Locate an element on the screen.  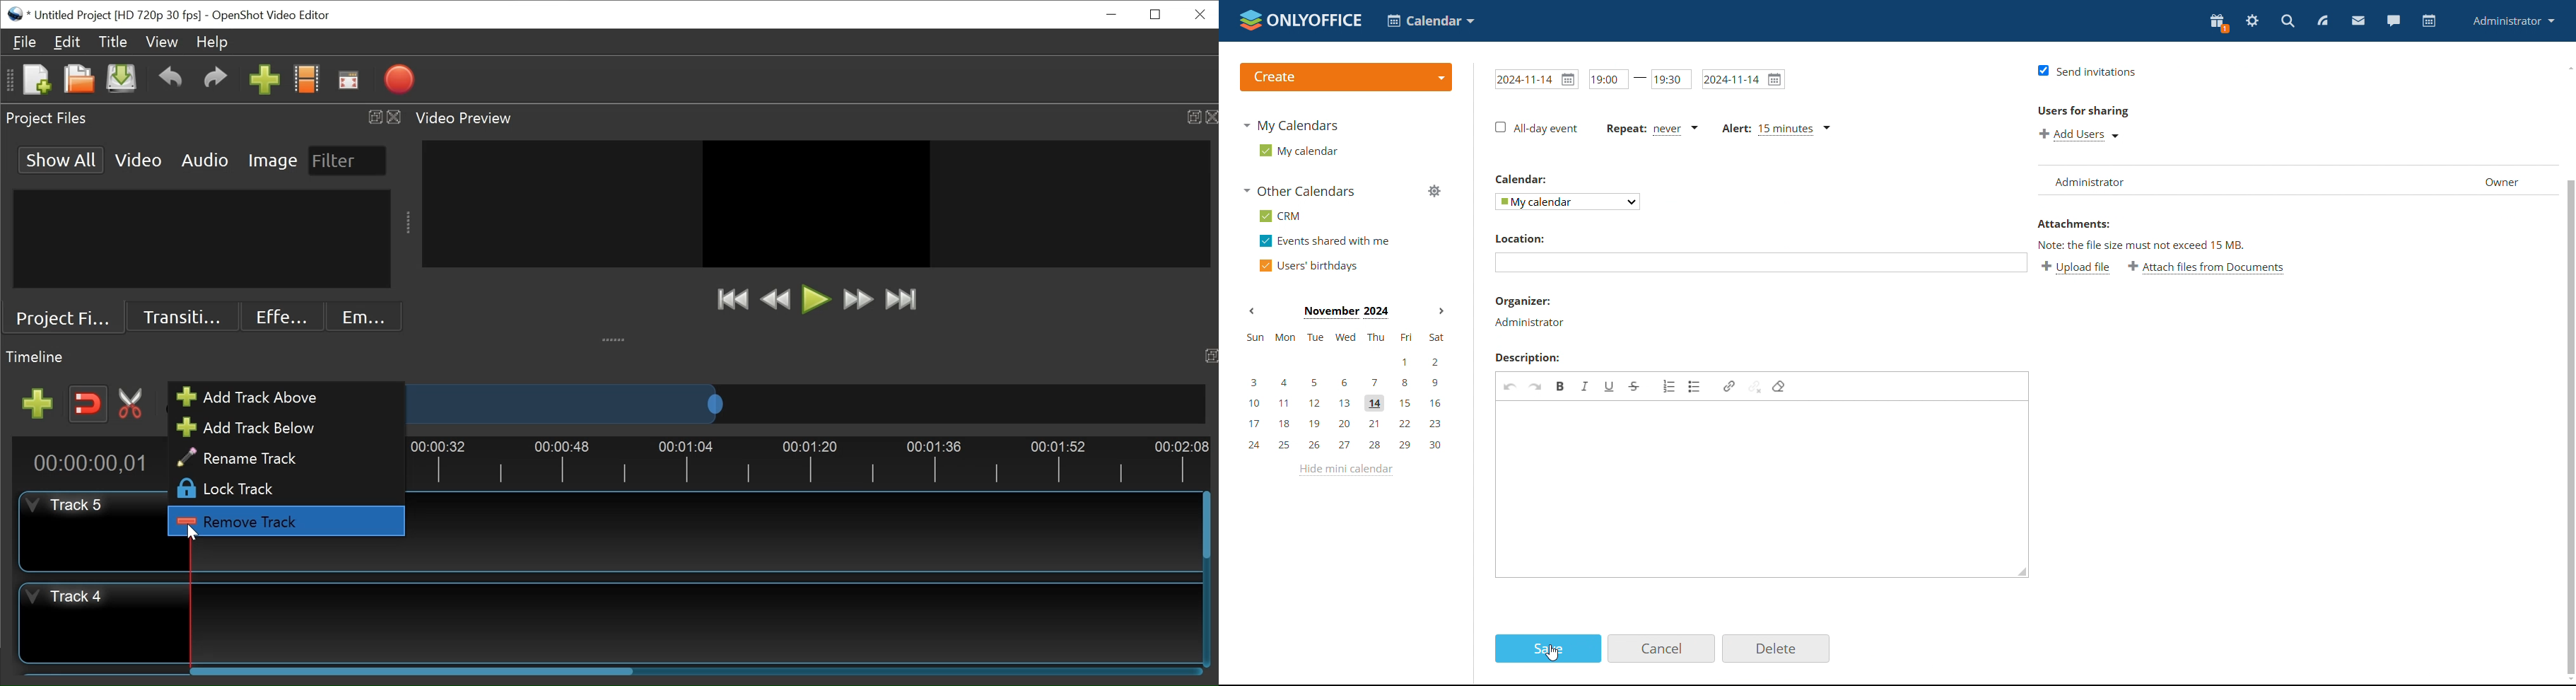
scroll bar is located at coordinates (2568, 321).